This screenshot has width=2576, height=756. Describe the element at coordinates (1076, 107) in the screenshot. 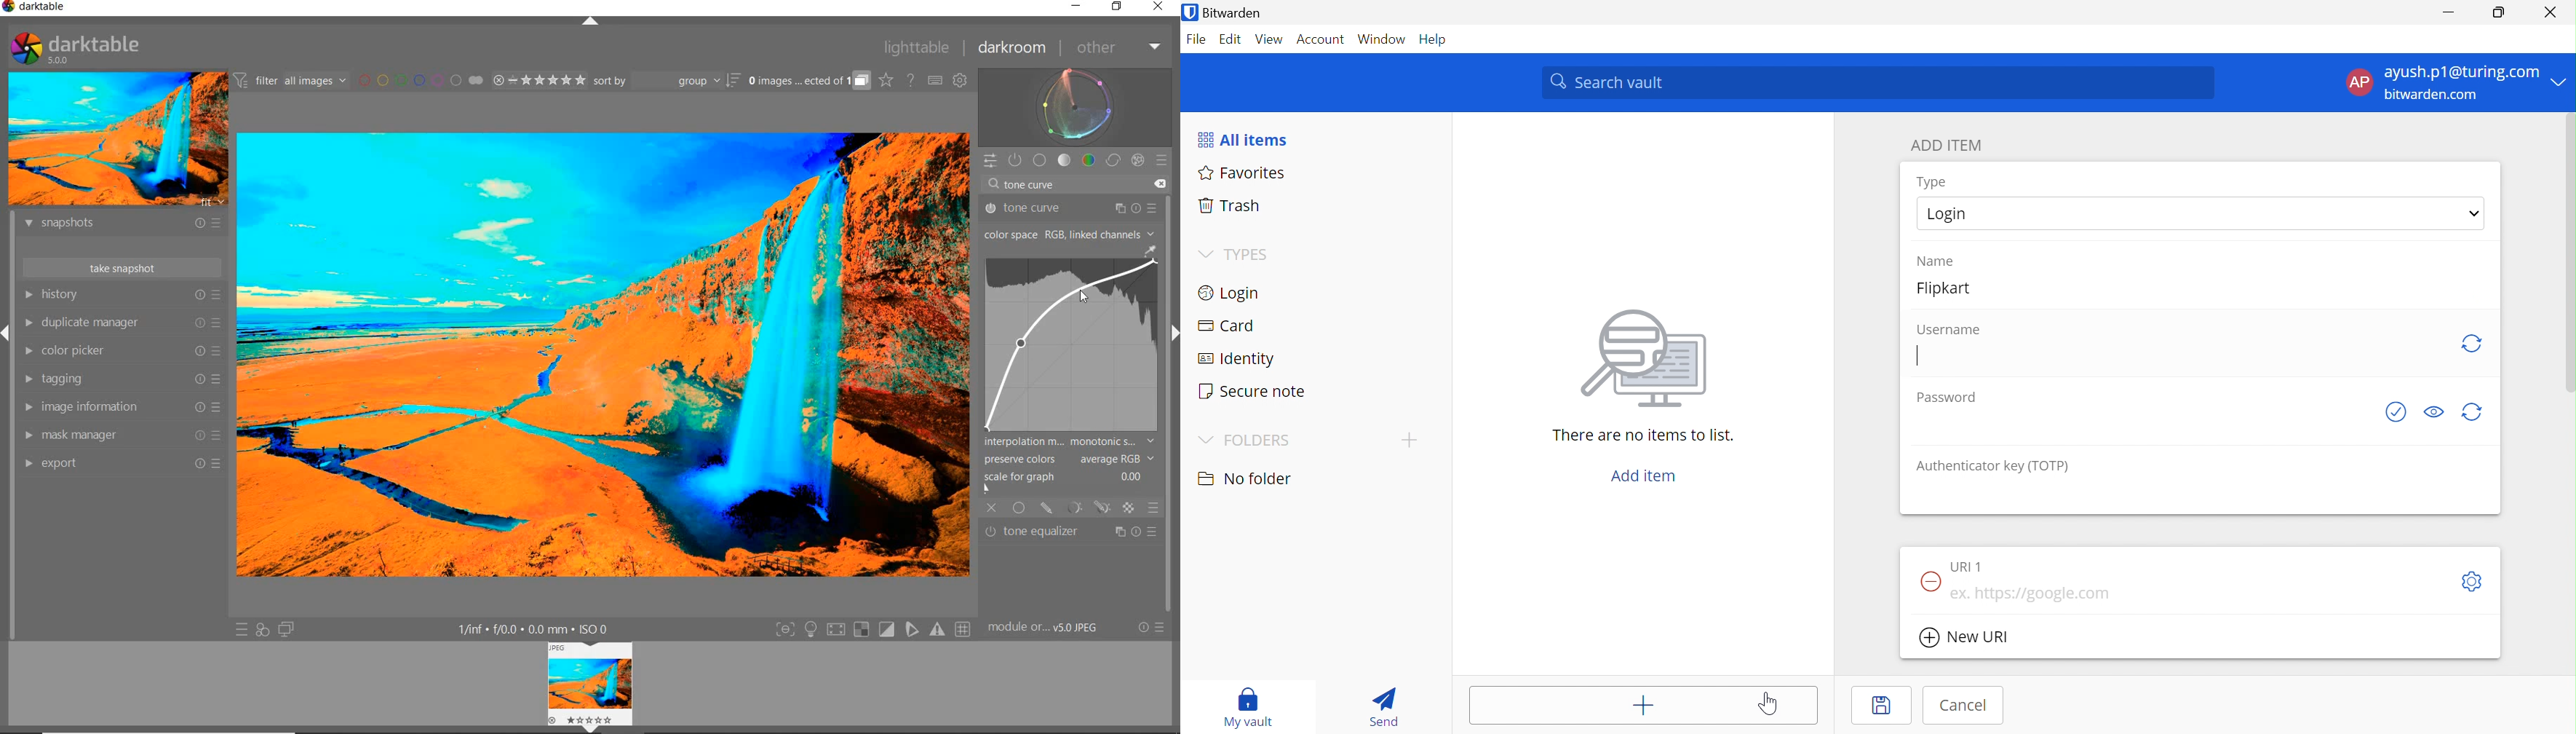

I see `waveform` at that location.